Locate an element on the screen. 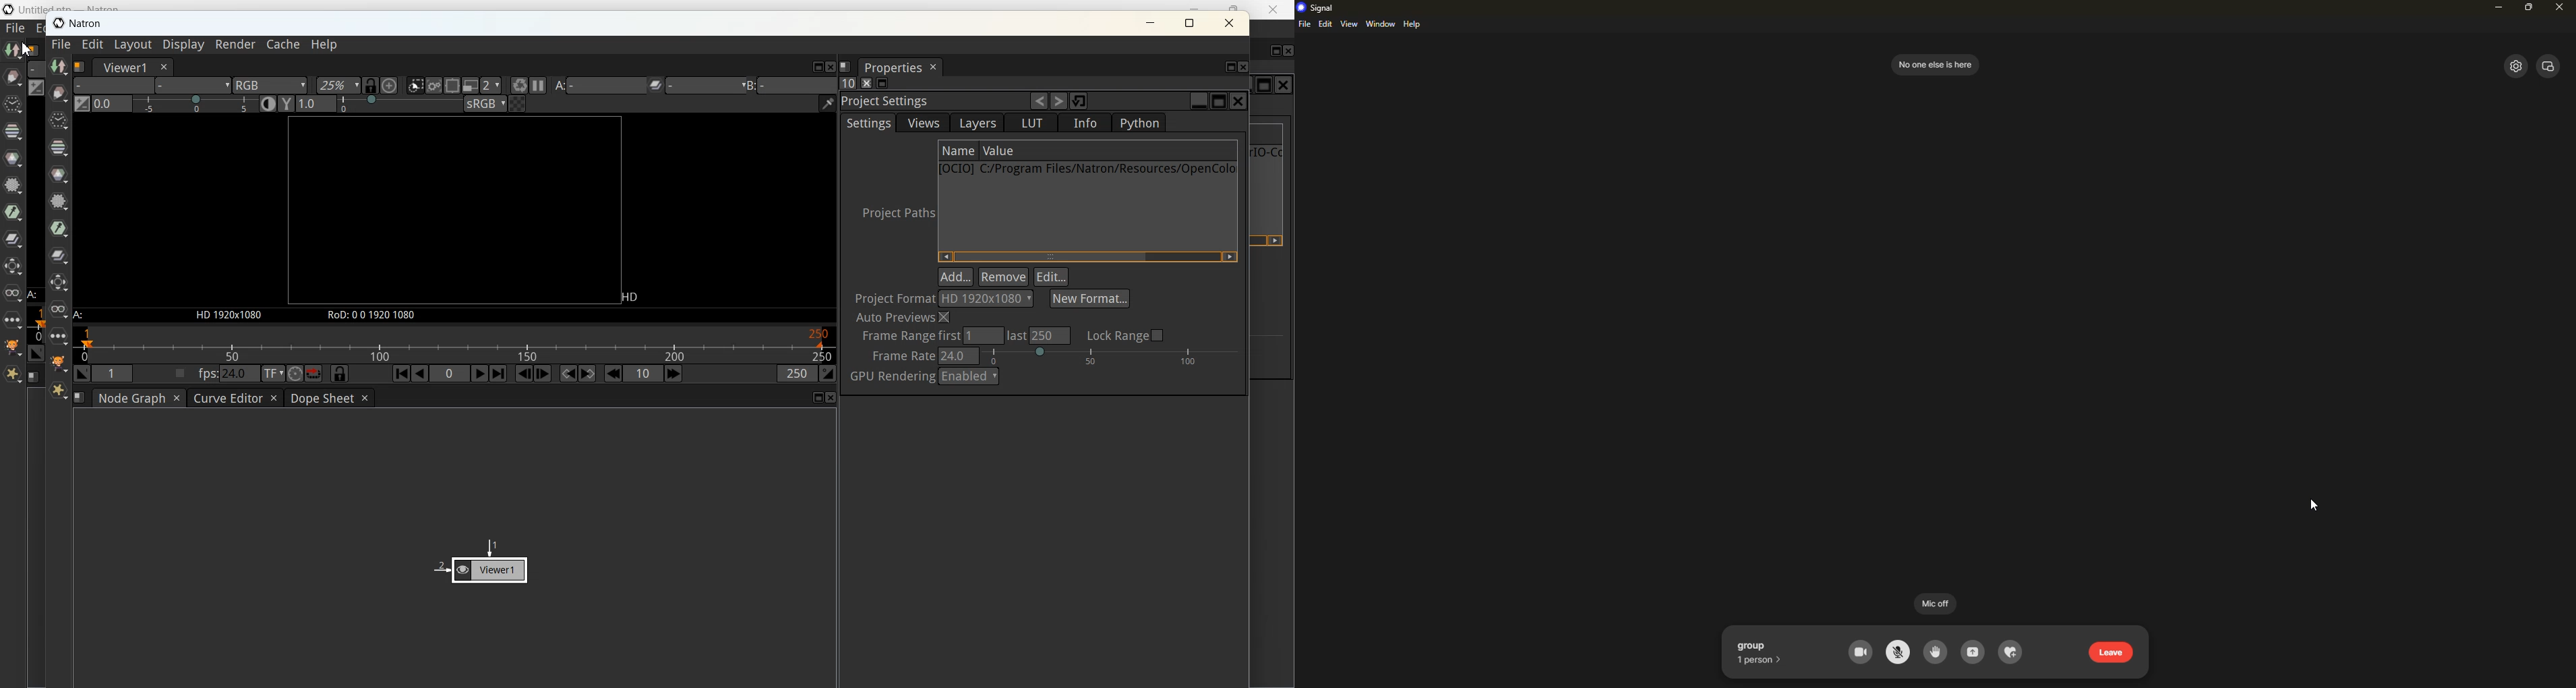  no one else is here is located at coordinates (1934, 63).